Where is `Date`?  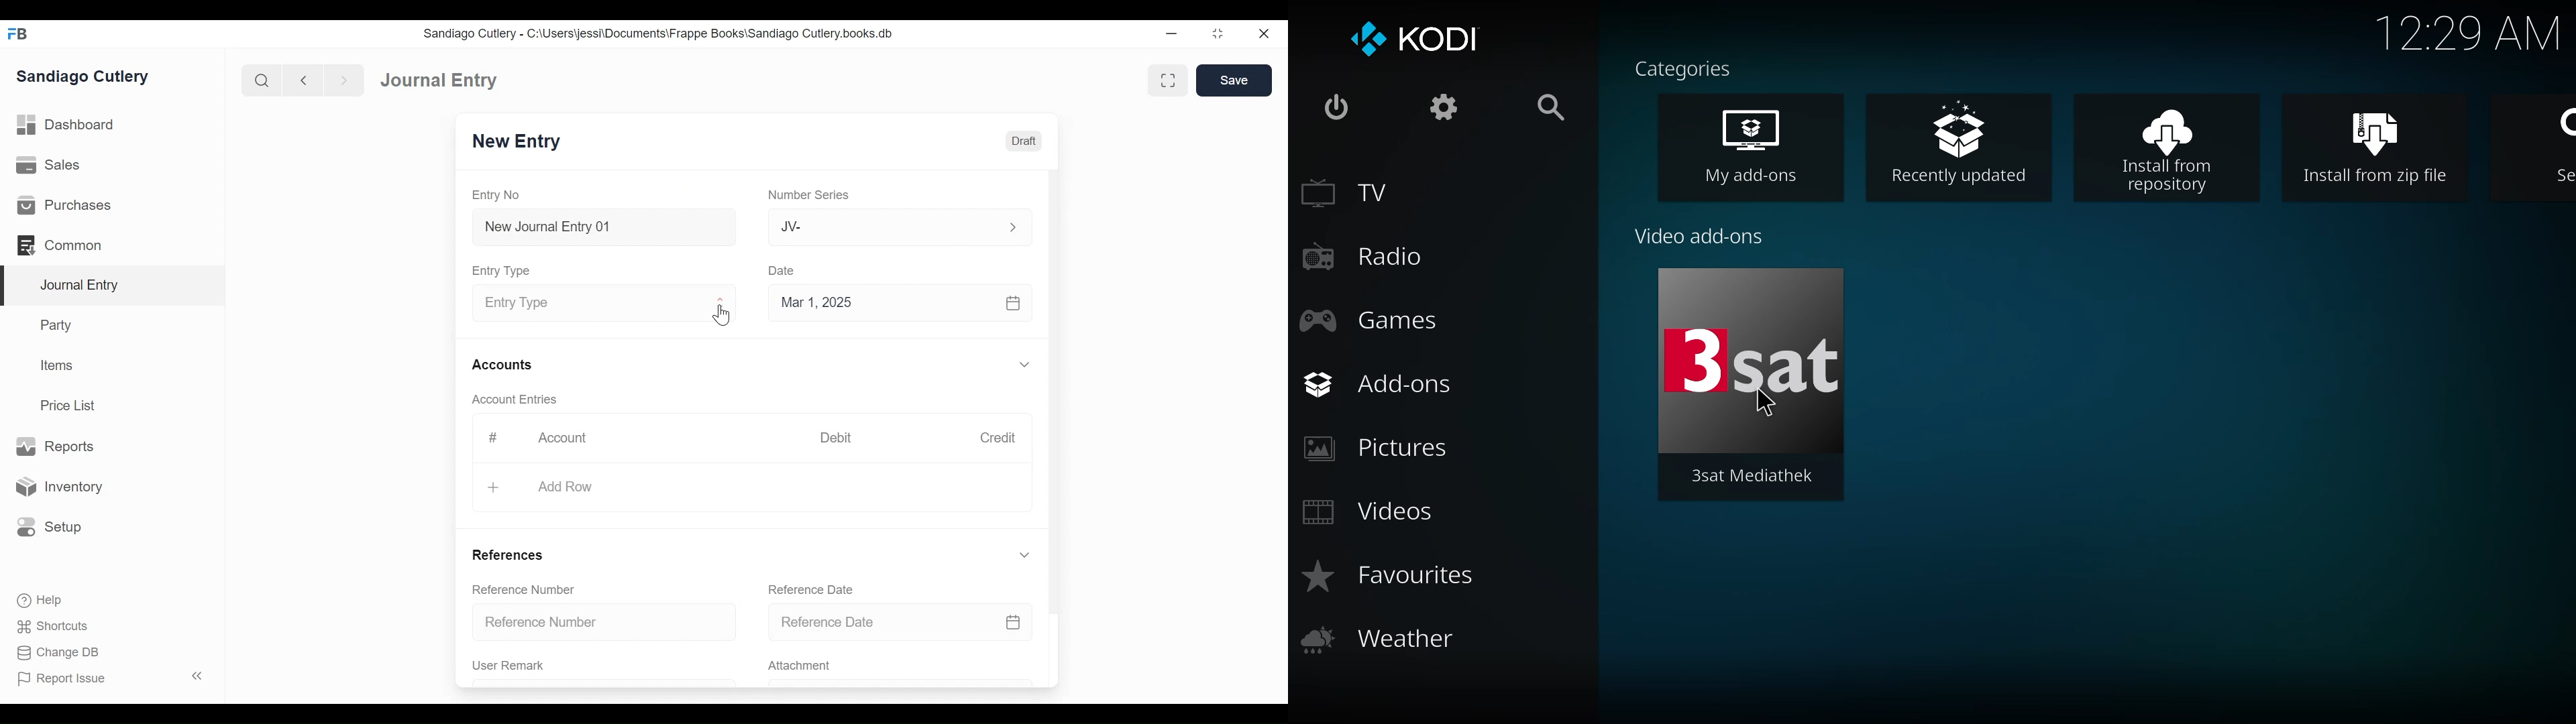
Date is located at coordinates (782, 270).